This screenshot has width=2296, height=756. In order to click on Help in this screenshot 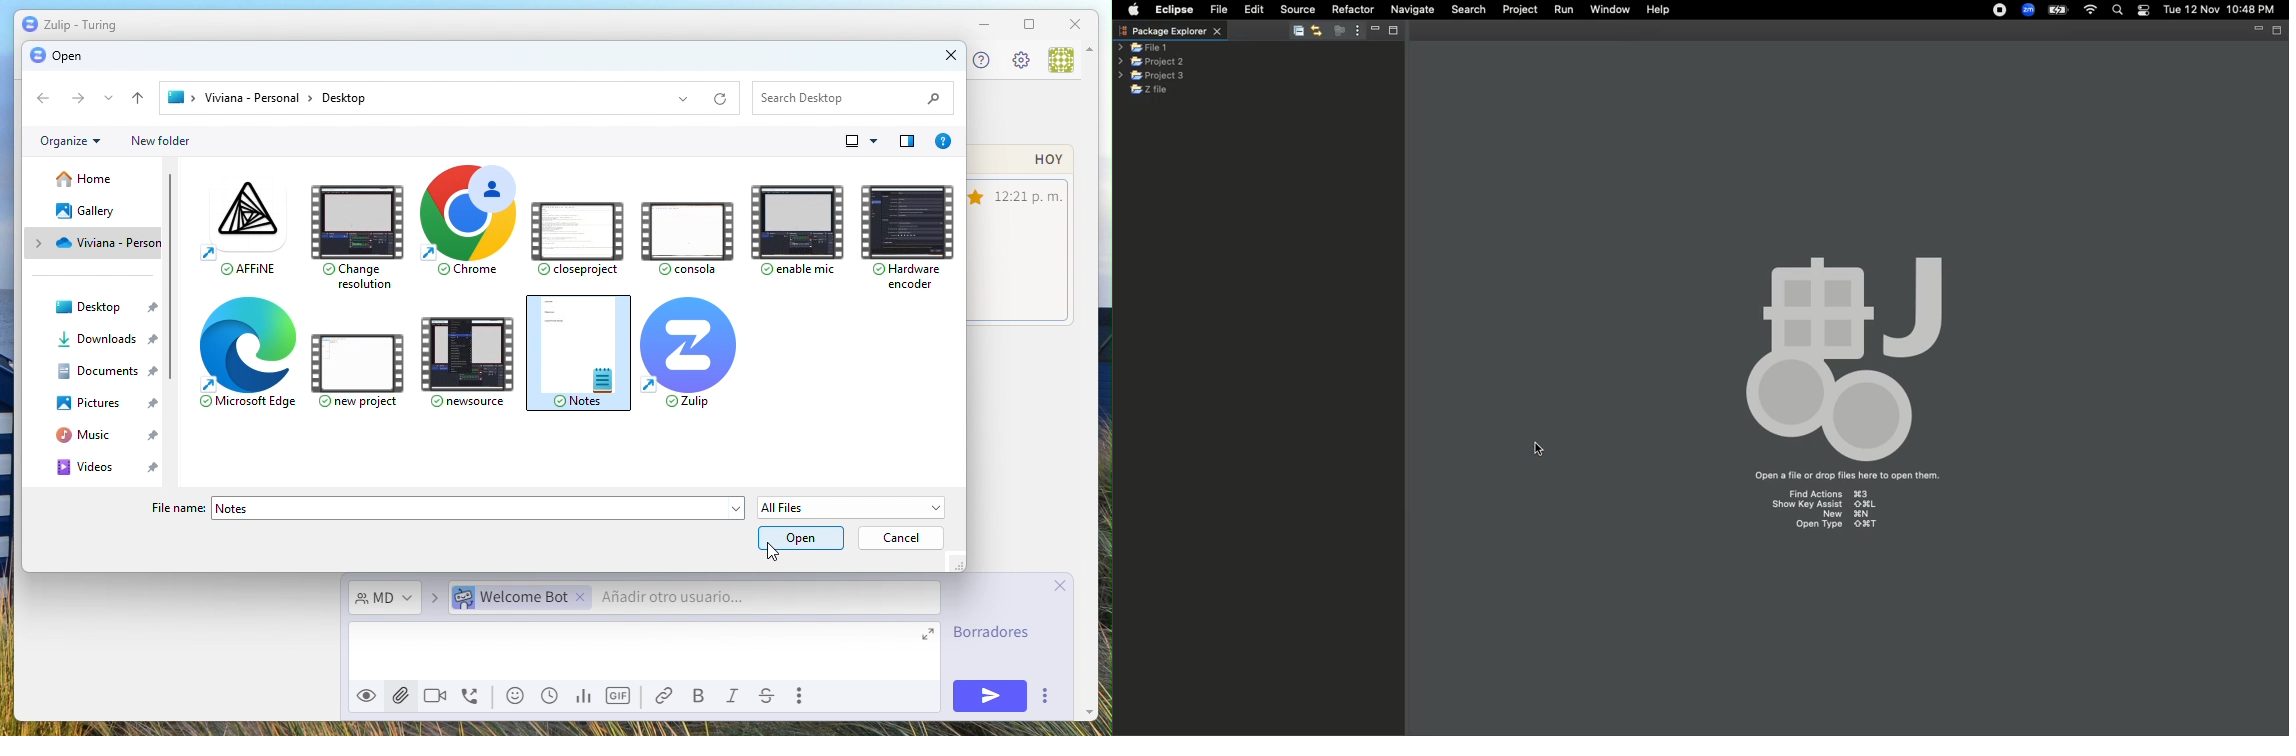, I will do `click(942, 141)`.